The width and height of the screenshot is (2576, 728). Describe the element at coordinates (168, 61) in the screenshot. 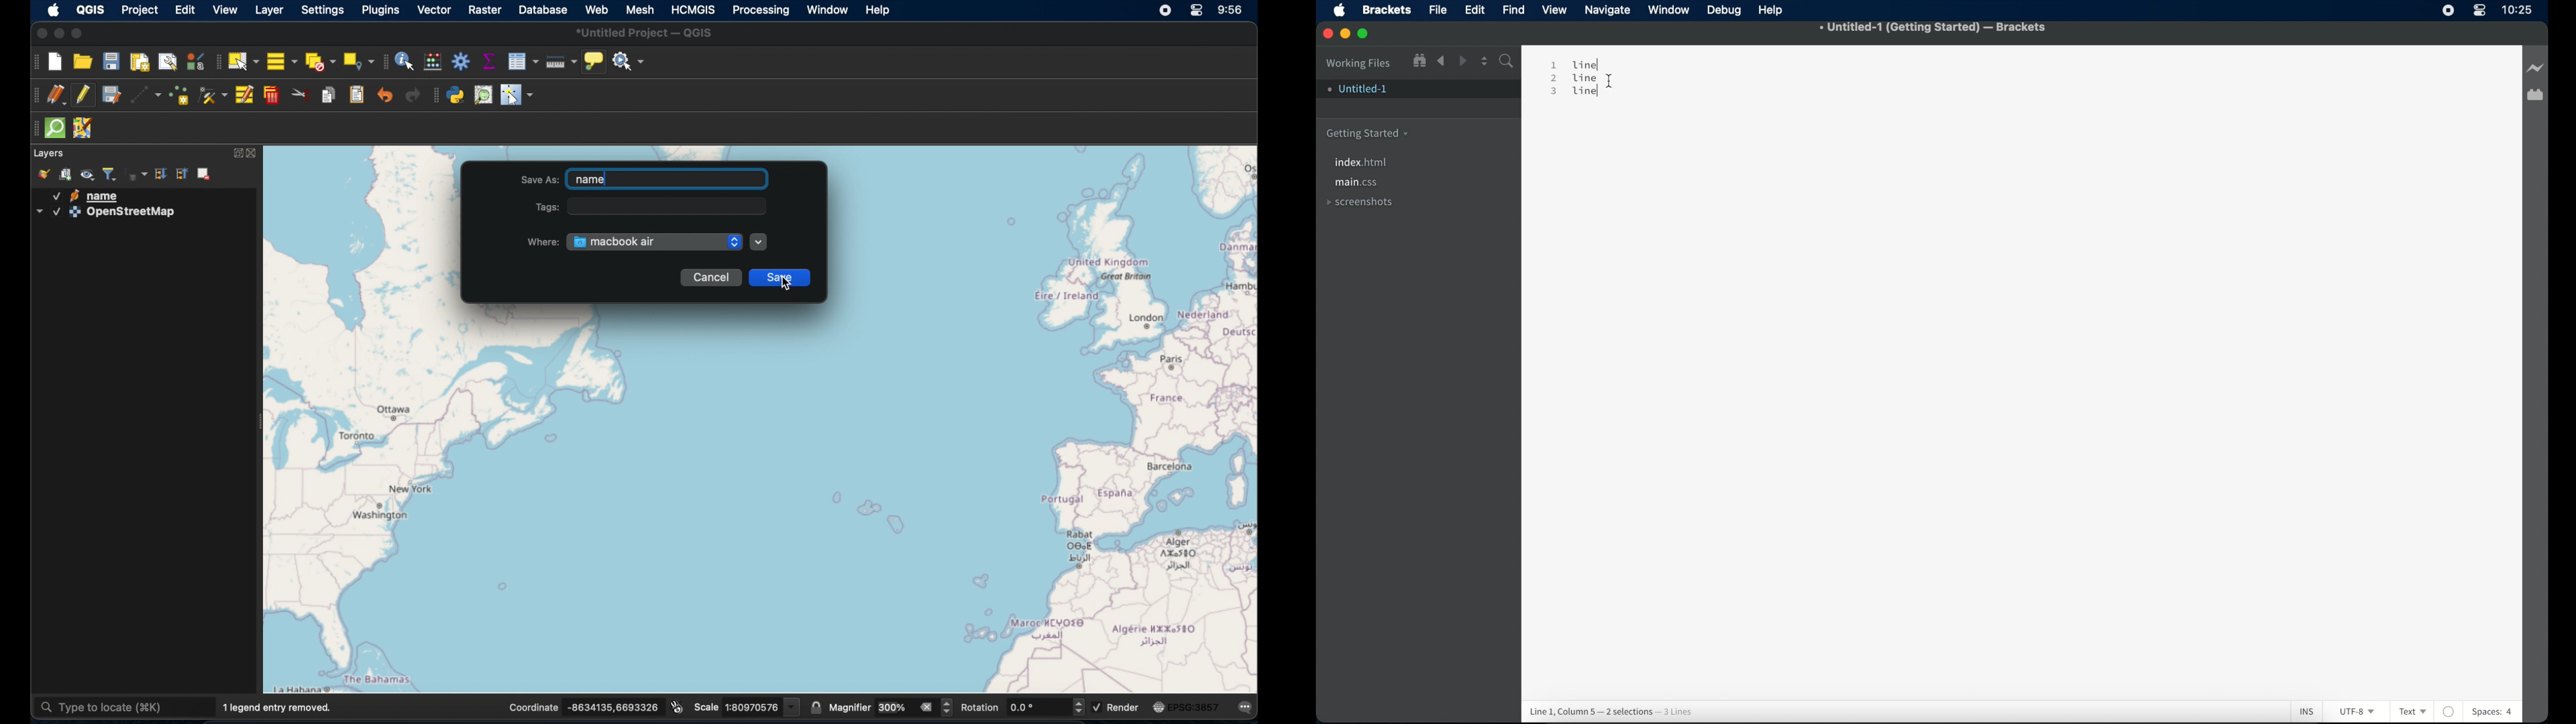

I see `show layout manager` at that location.